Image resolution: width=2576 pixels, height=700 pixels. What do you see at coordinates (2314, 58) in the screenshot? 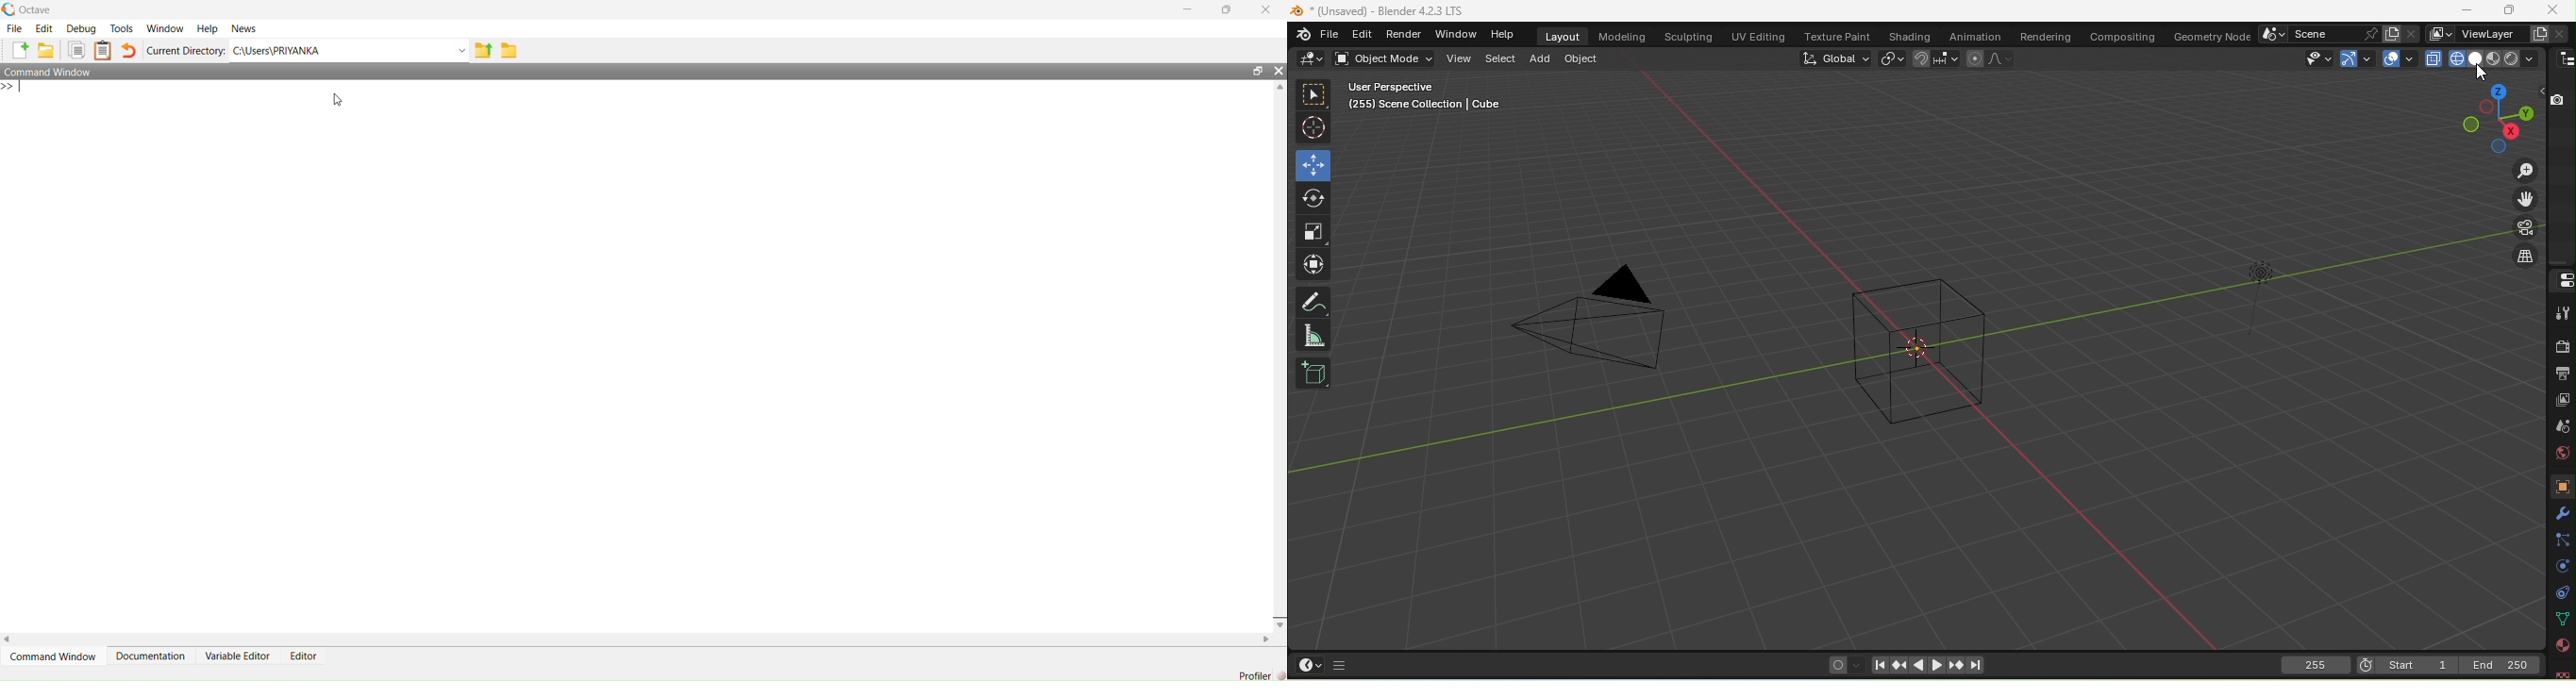
I see `Selectability and visibility` at bounding box center [2314, 58].